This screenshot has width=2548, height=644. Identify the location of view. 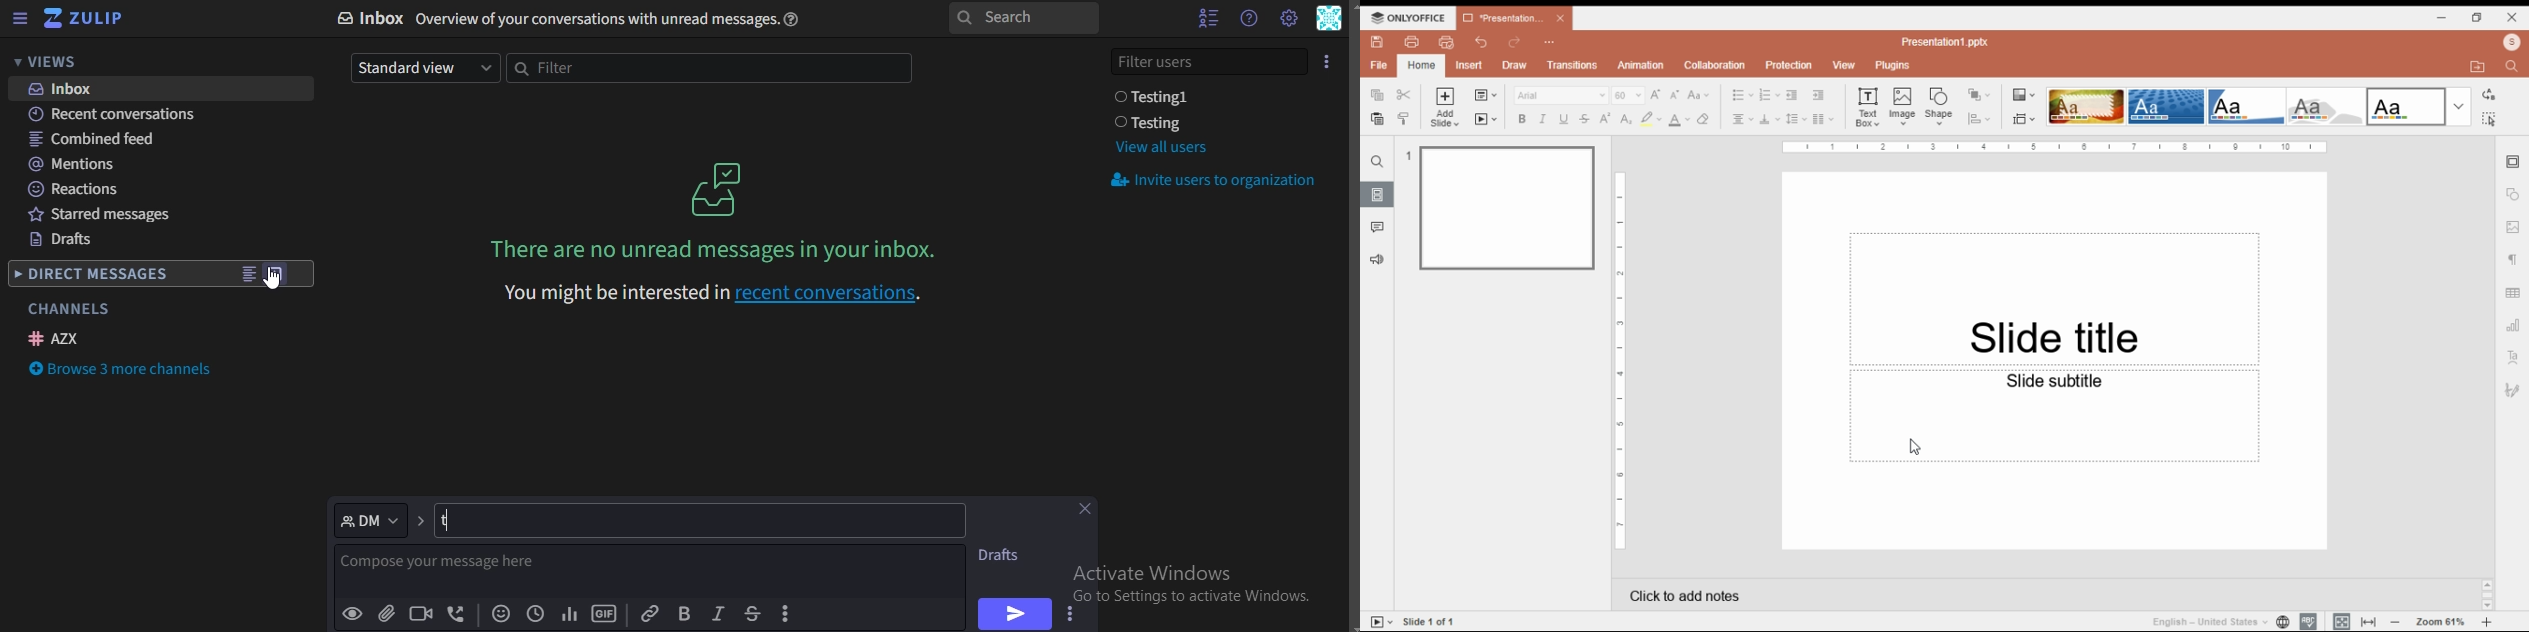
(1843, 66).